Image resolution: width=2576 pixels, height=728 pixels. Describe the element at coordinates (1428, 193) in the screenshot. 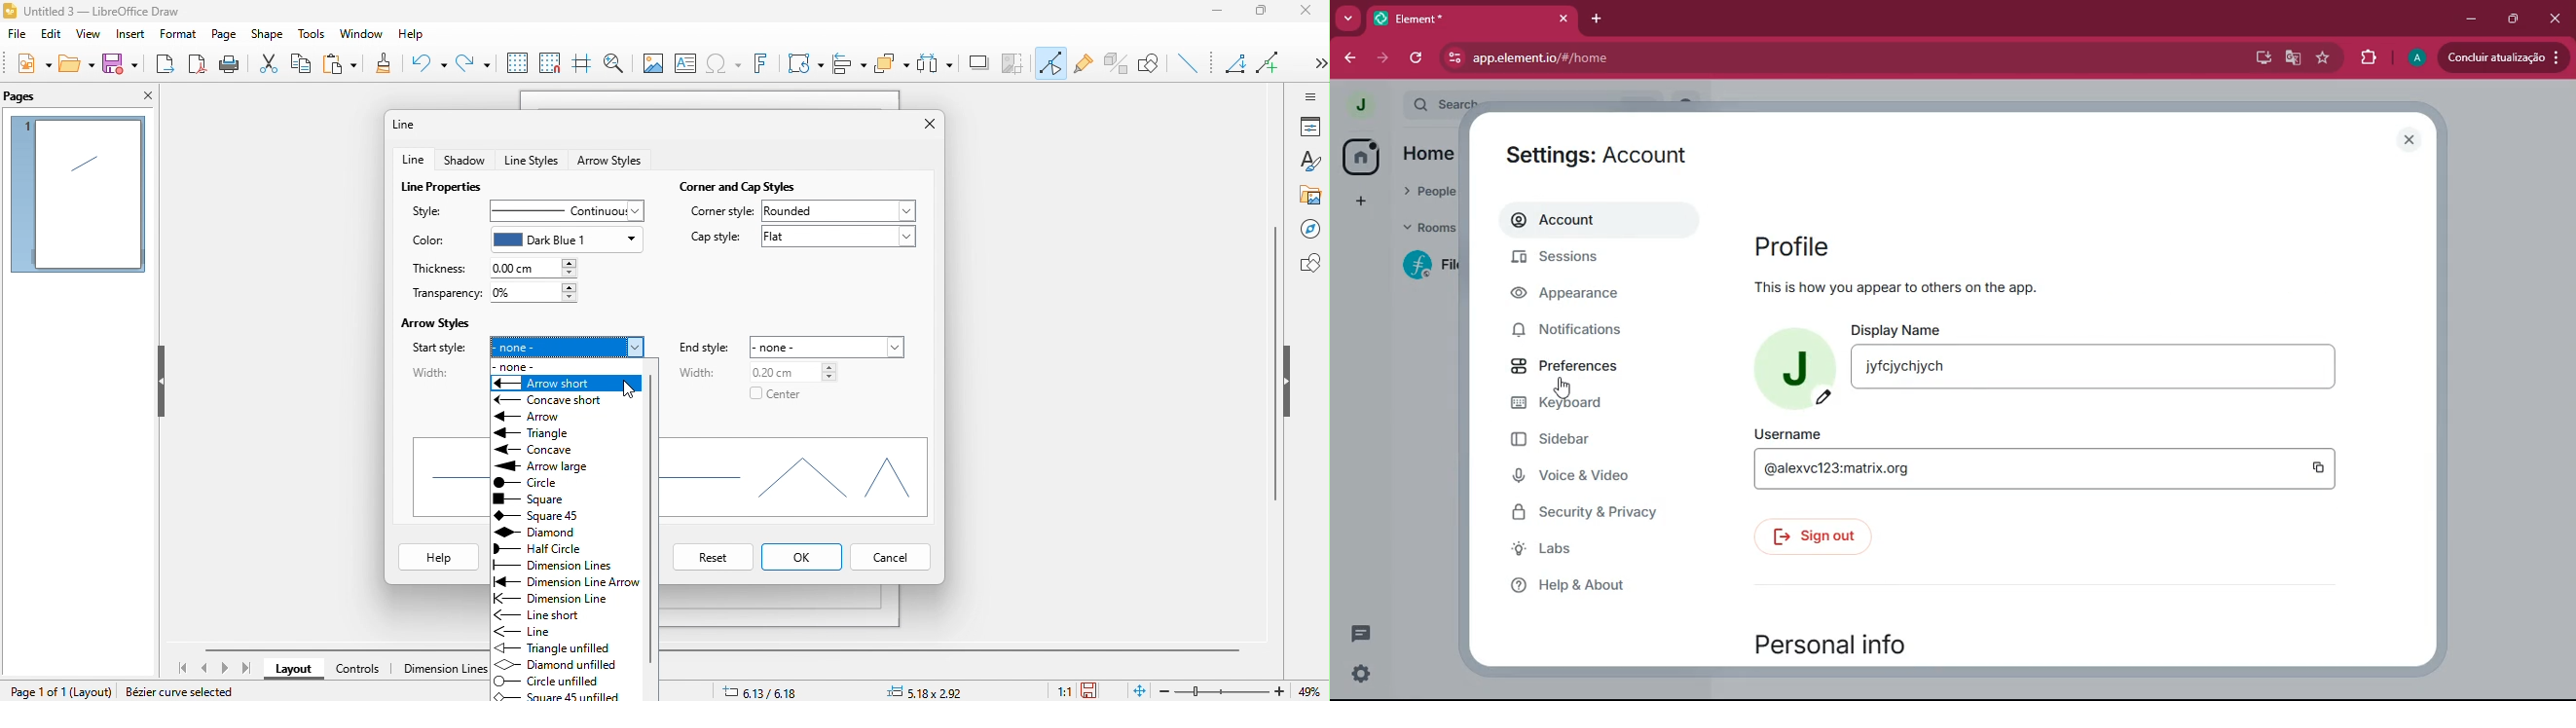

I see `people` at that location.